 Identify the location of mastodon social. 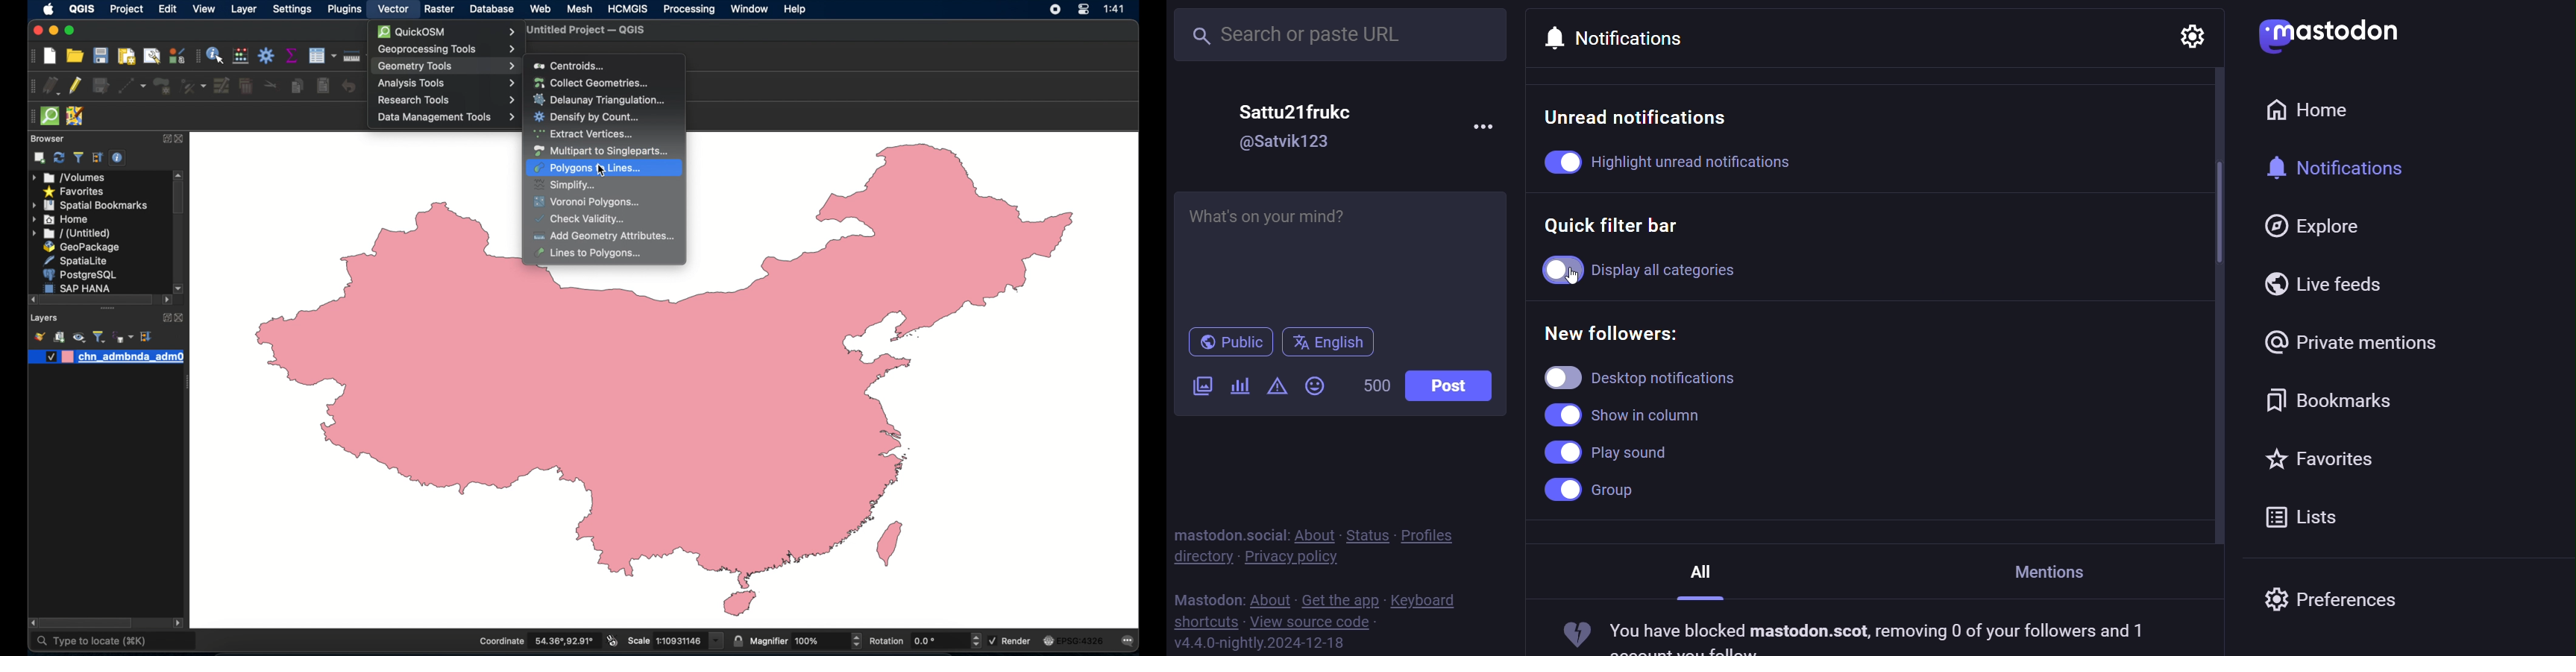
(1229, 532).